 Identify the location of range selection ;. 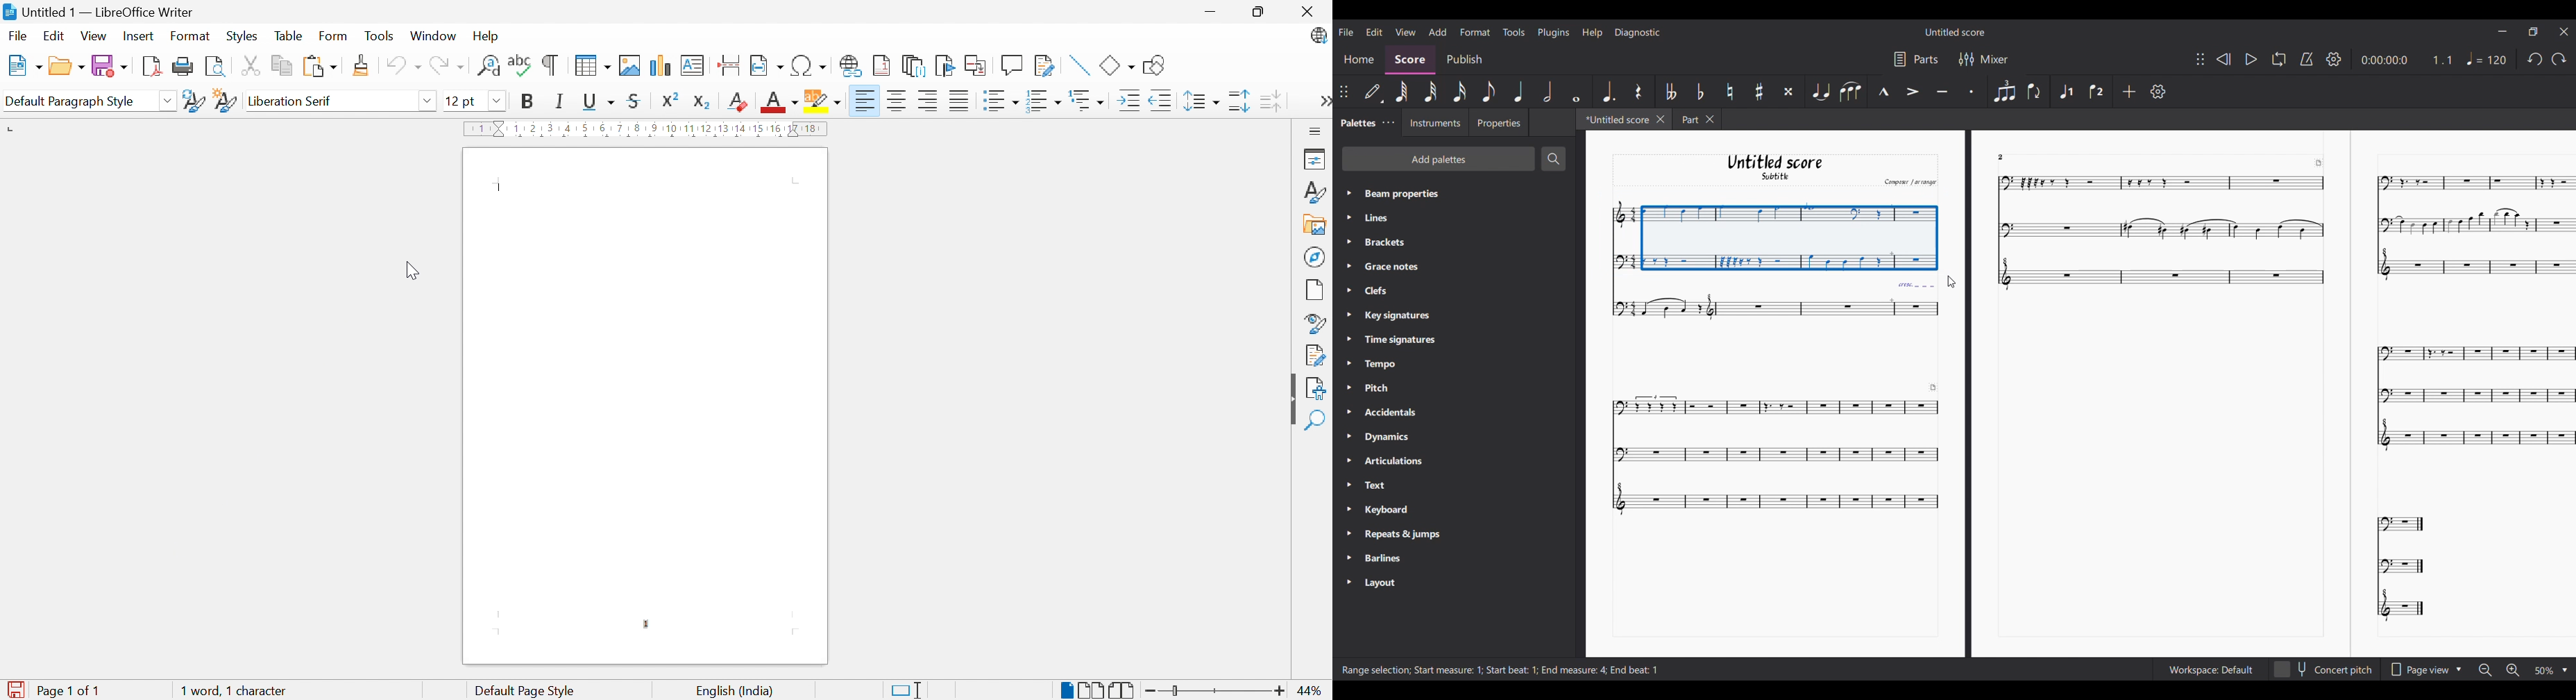
(1373, 671).